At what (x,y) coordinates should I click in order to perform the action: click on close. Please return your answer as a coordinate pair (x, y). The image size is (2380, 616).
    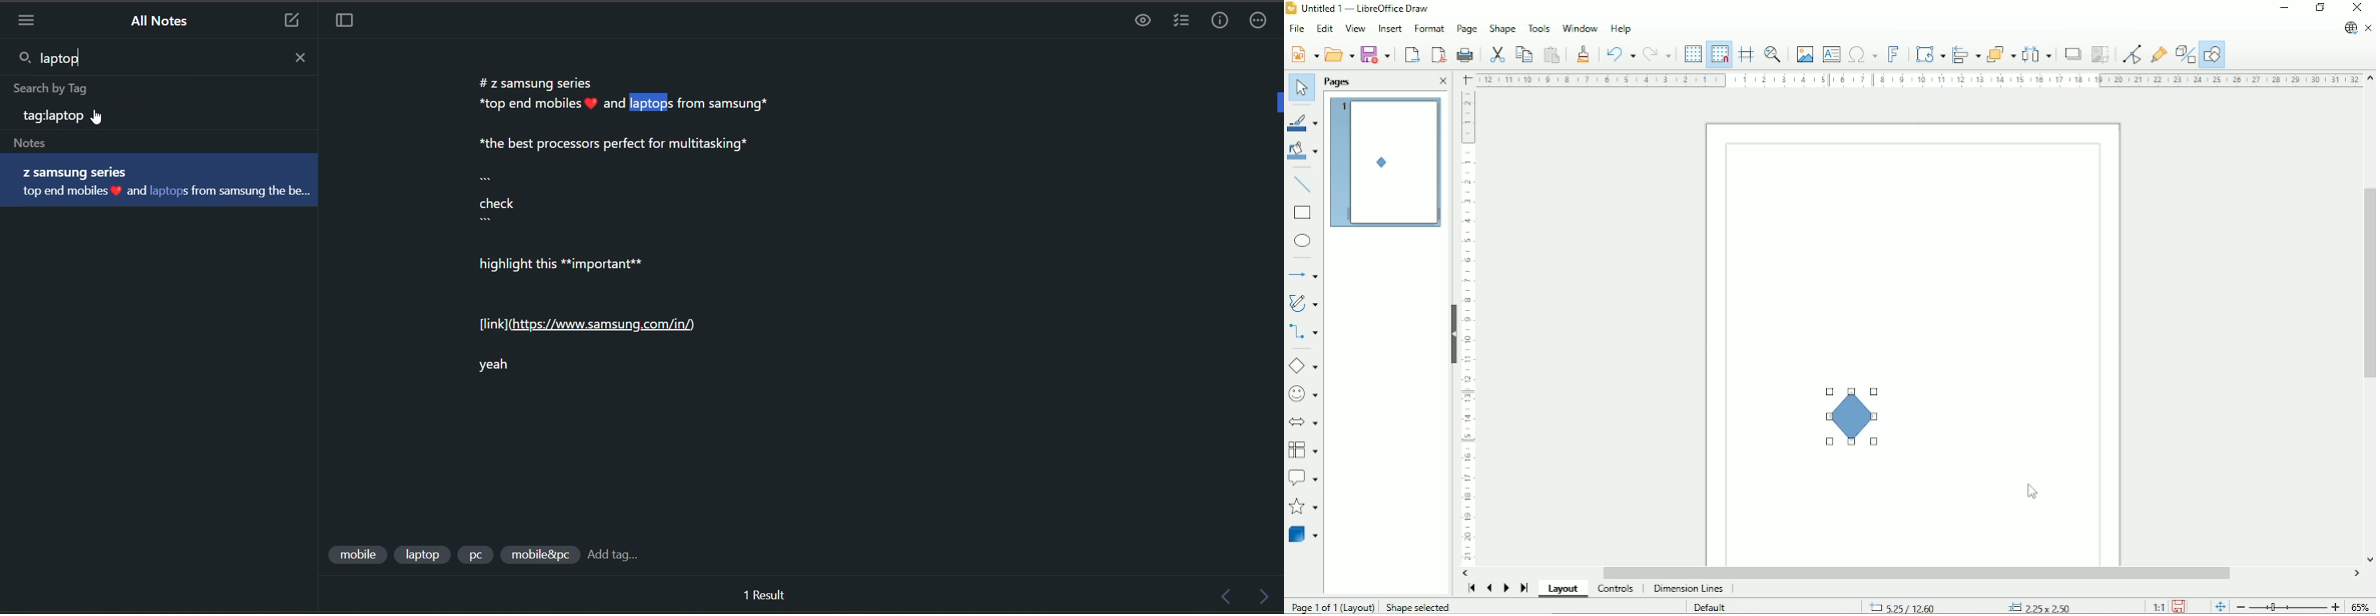
    Looking at the image, I should click on (299, 60).